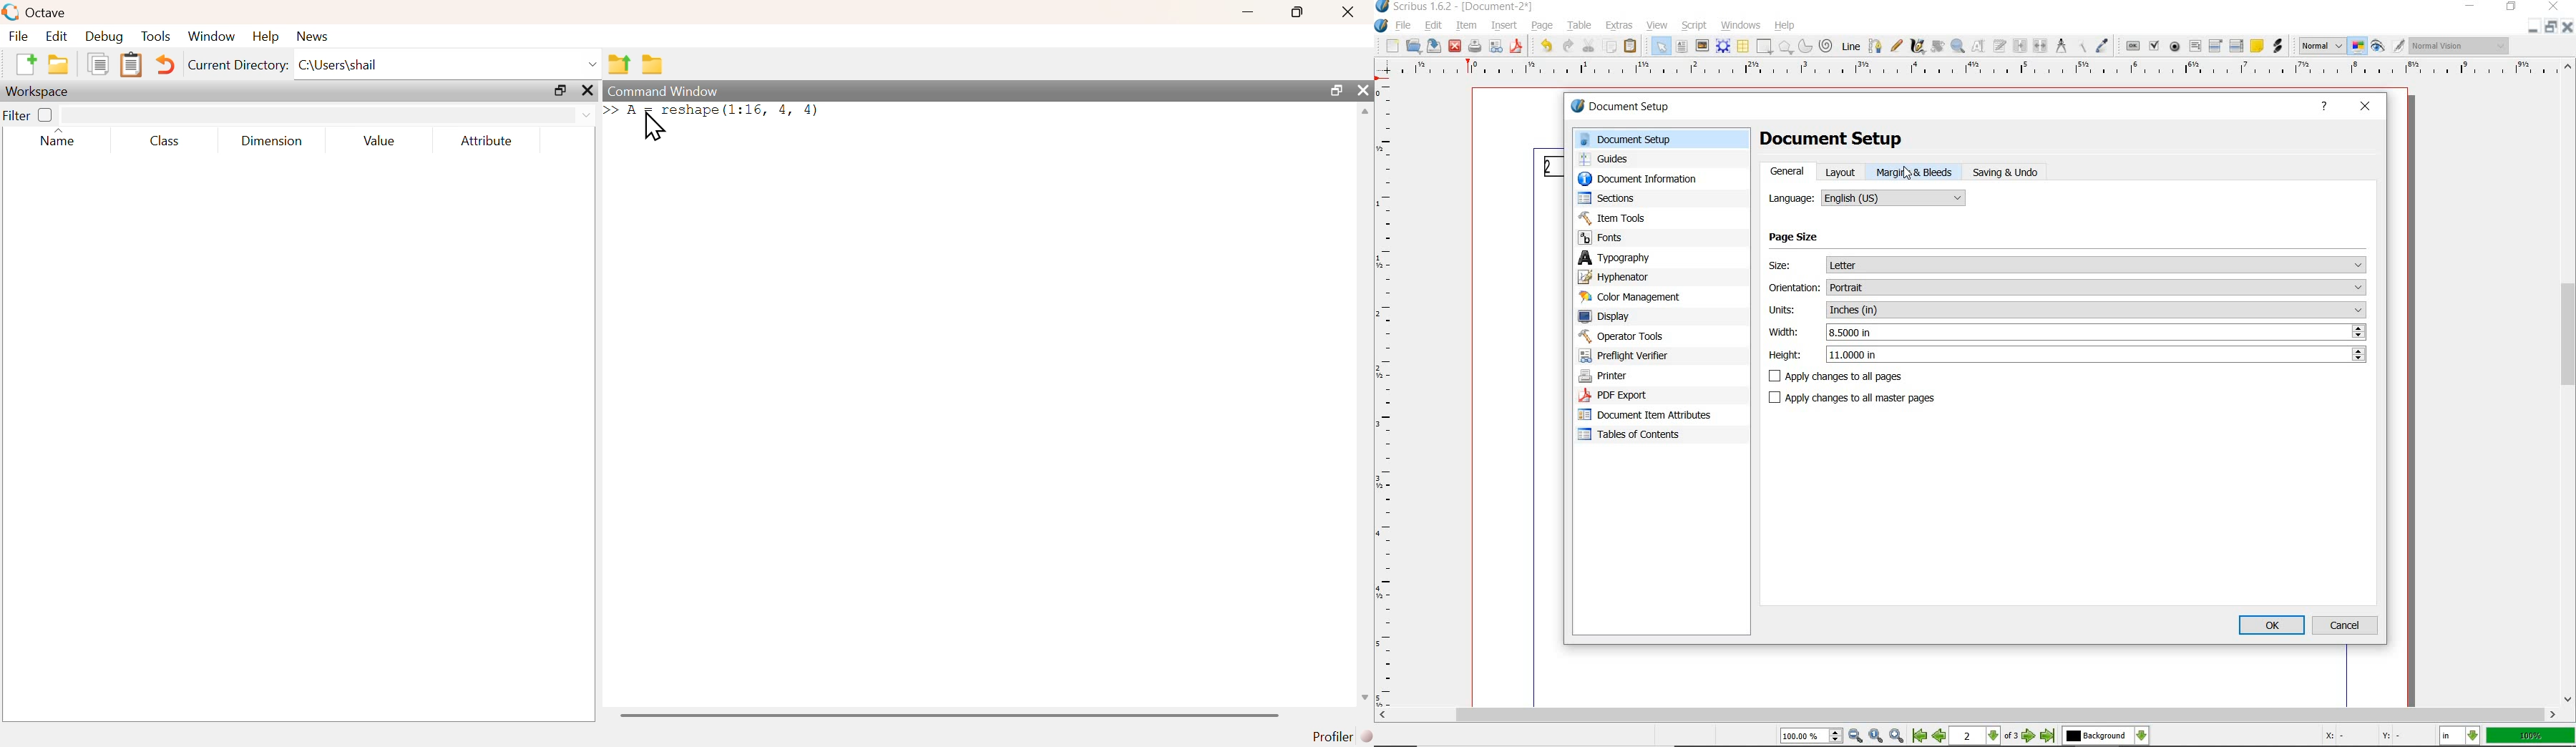  Describe the element at coordinates (2461, 46) in the screenshot. I see `visual appearance of the display` at that location.